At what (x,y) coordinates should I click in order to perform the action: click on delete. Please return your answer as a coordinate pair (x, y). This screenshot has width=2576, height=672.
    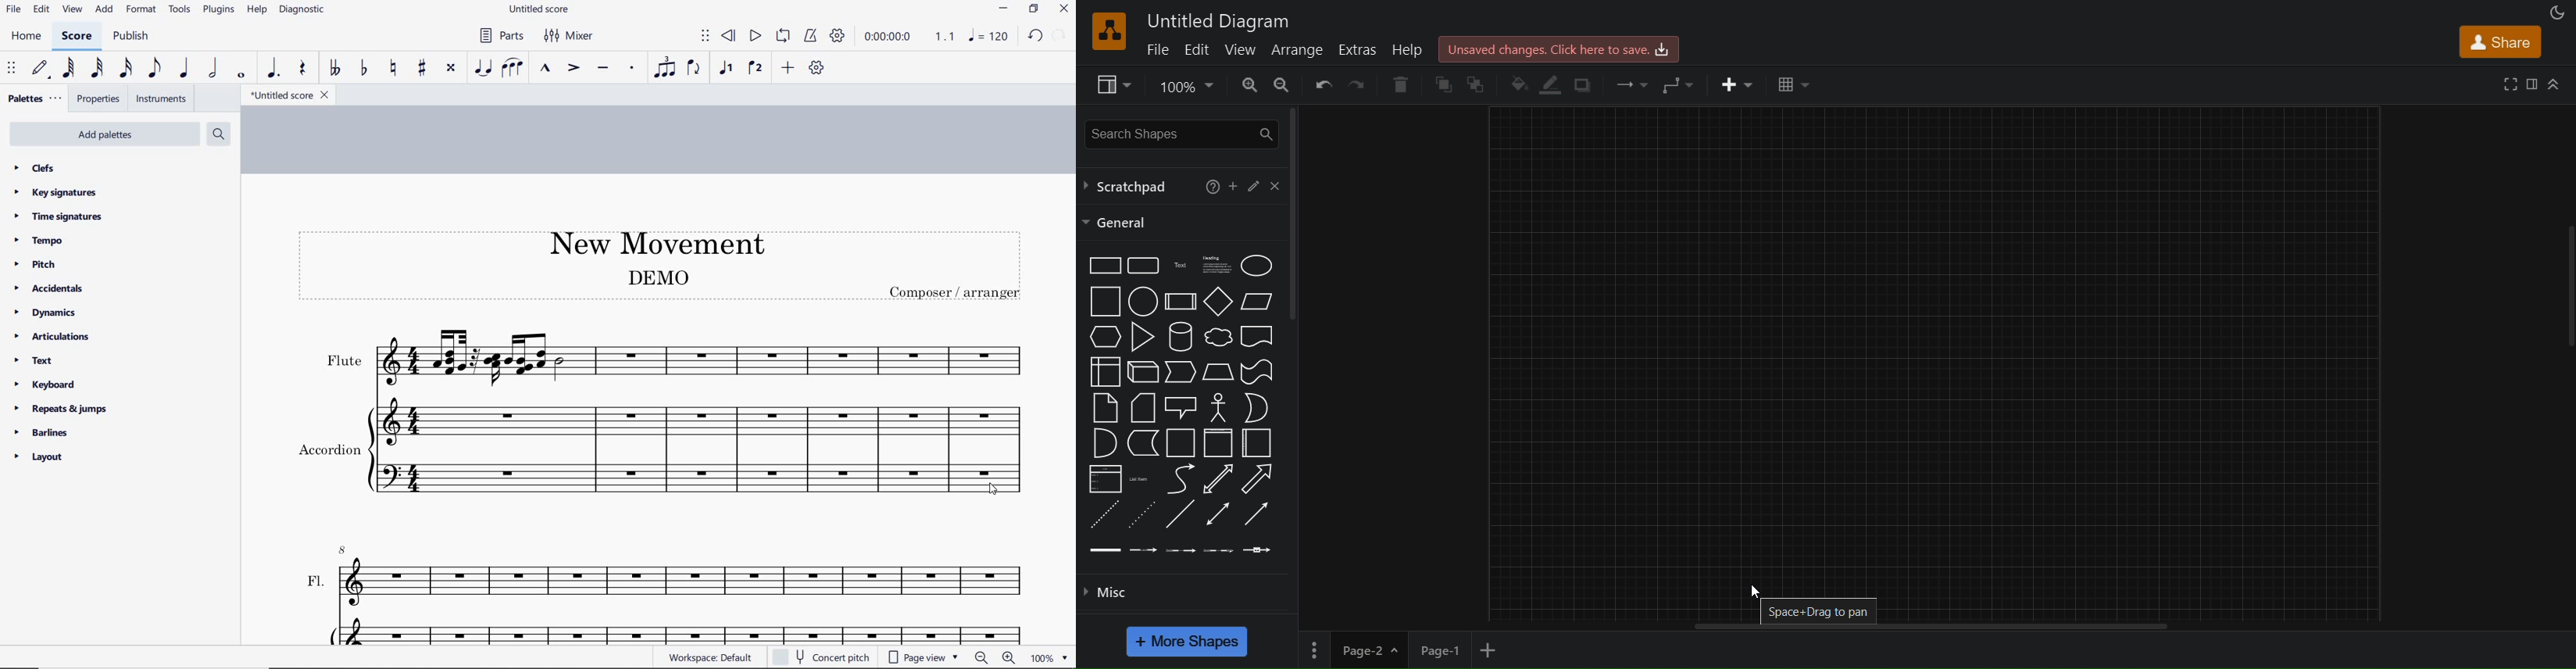
    Looking at the image, I should click on (1399, 84).